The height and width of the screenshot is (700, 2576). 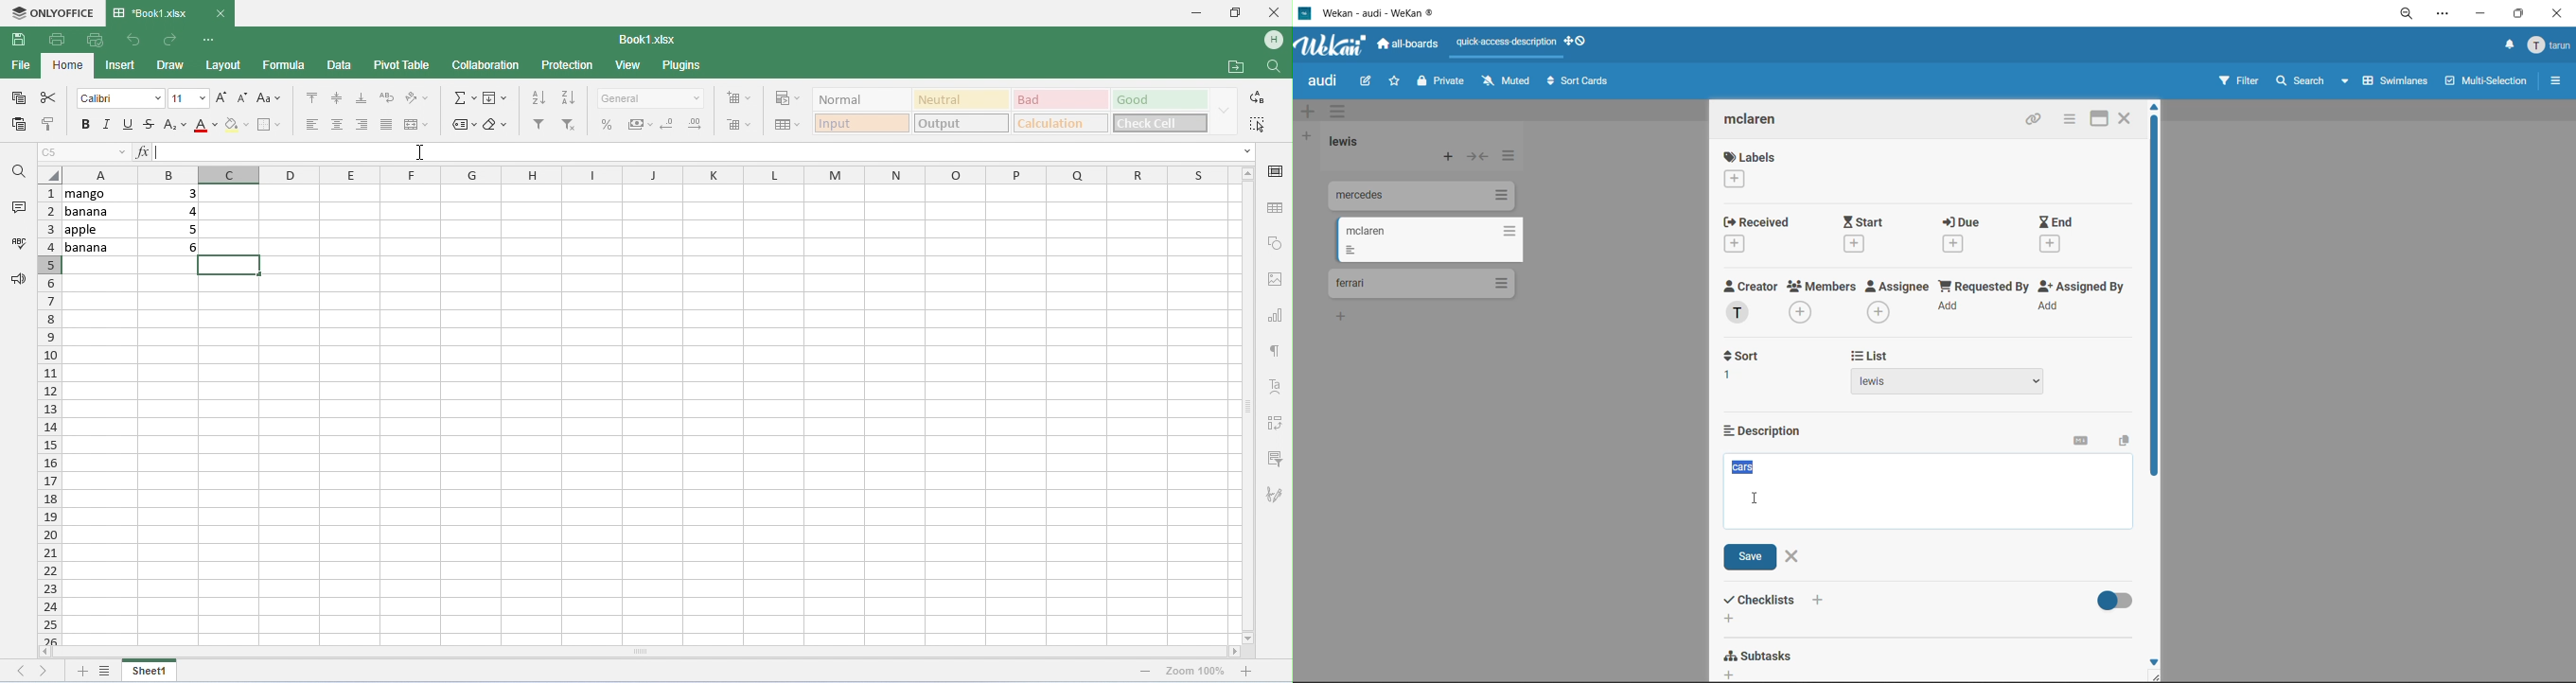 I want to click on list, so click(x=1953, y=373).